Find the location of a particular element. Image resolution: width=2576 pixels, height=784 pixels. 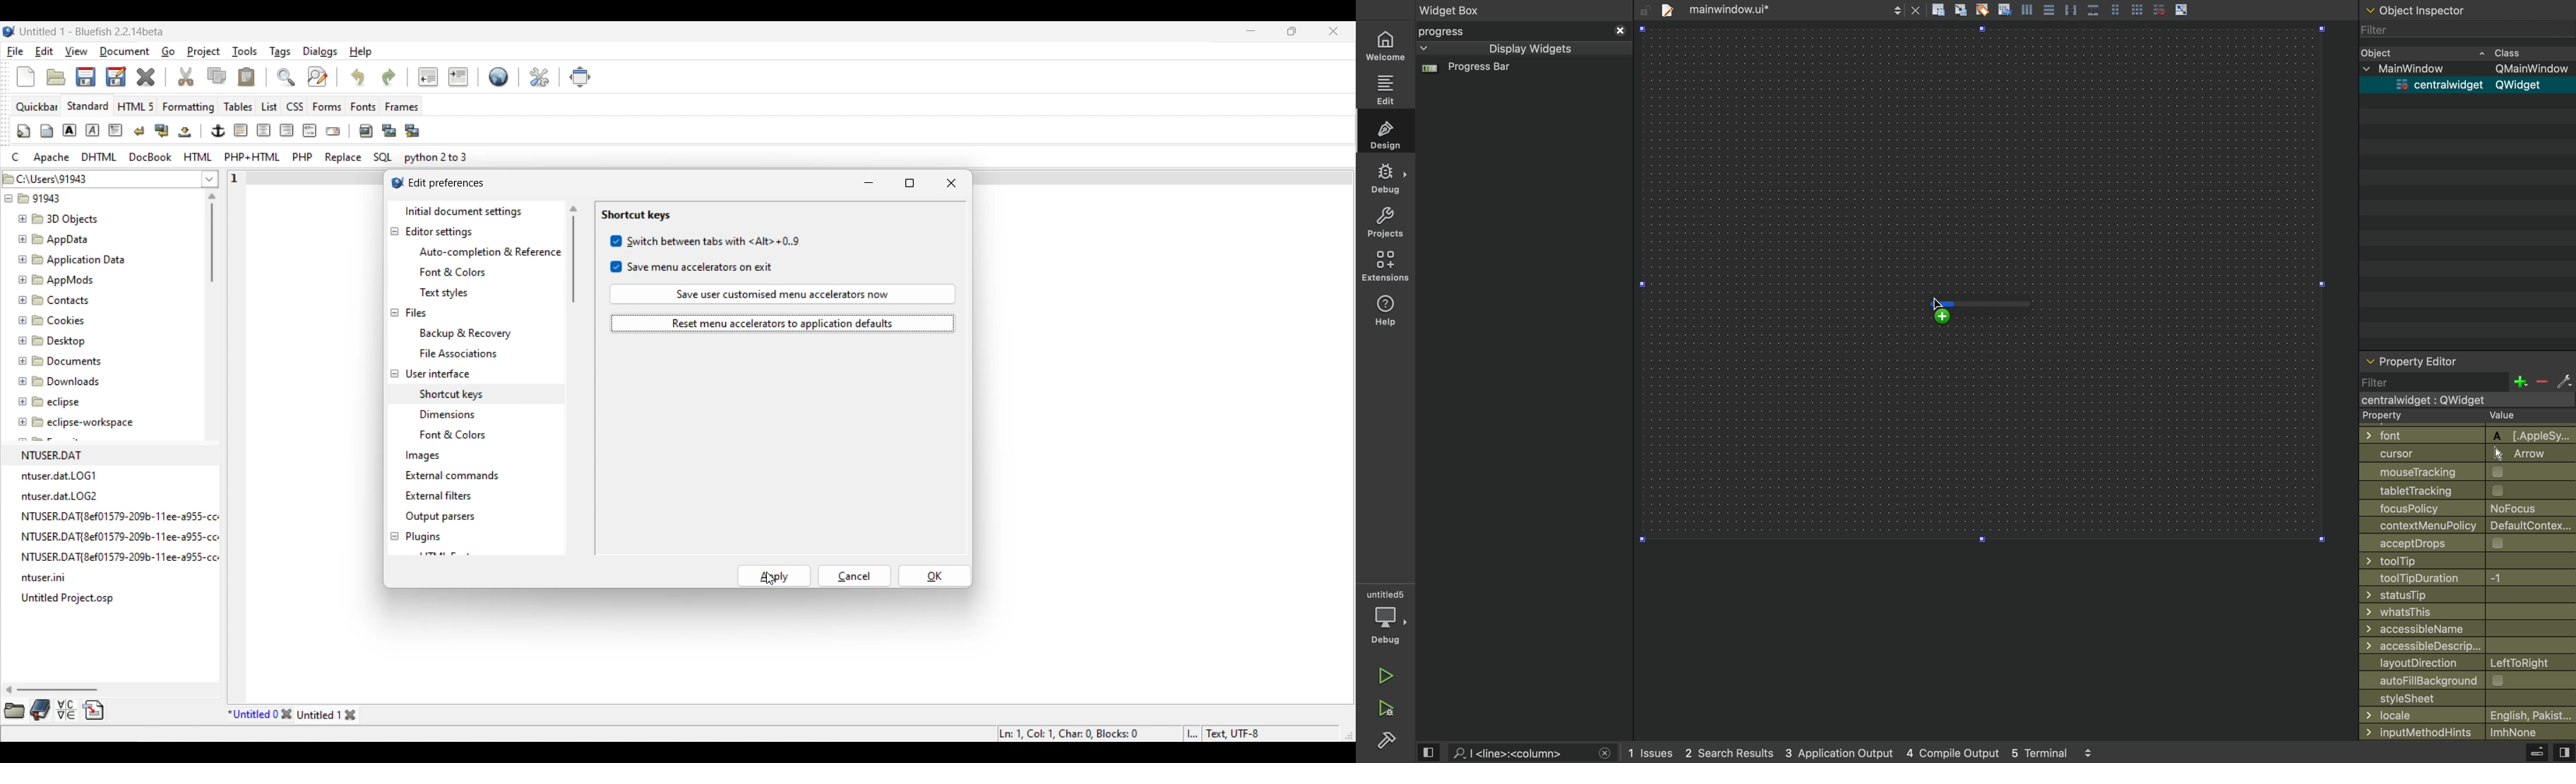

Switch between tabs with <Alt>+0.9 is located at coordinates (705, 241).